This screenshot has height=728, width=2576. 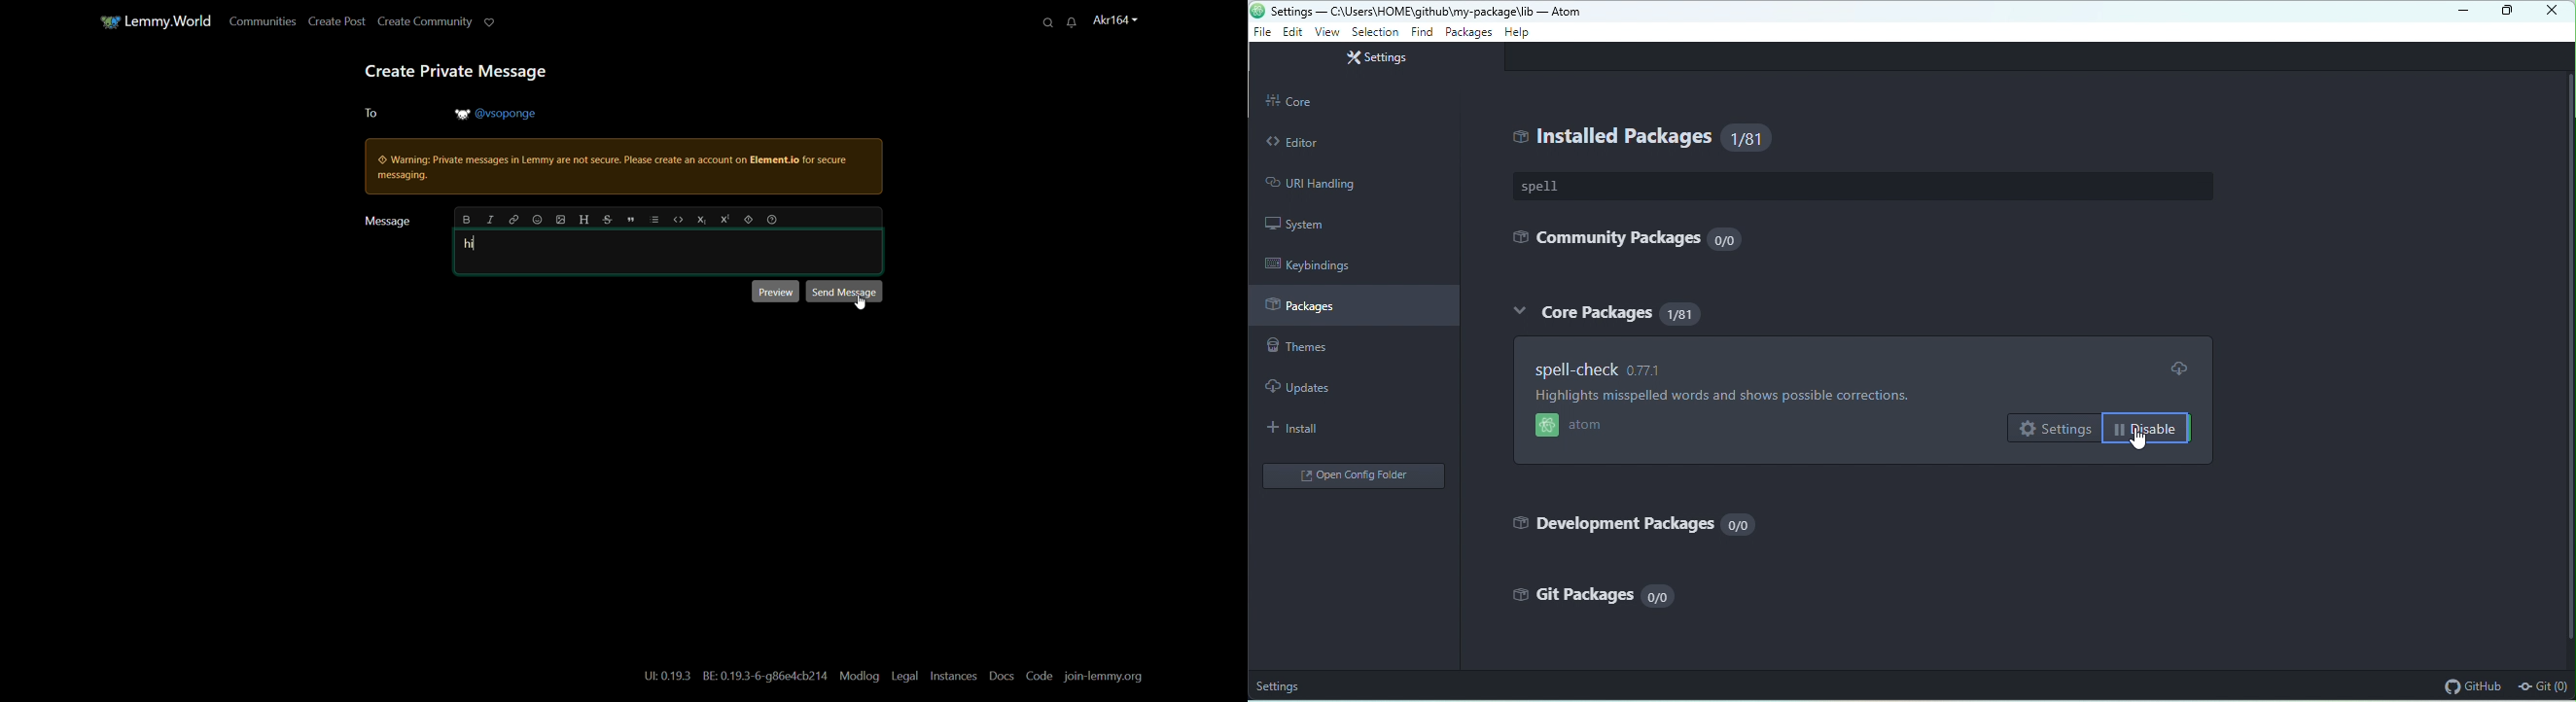 What do you see at coordinates (606, 218) in the screenshot?
I see `strikethrough` at bounding box center [606, 218].